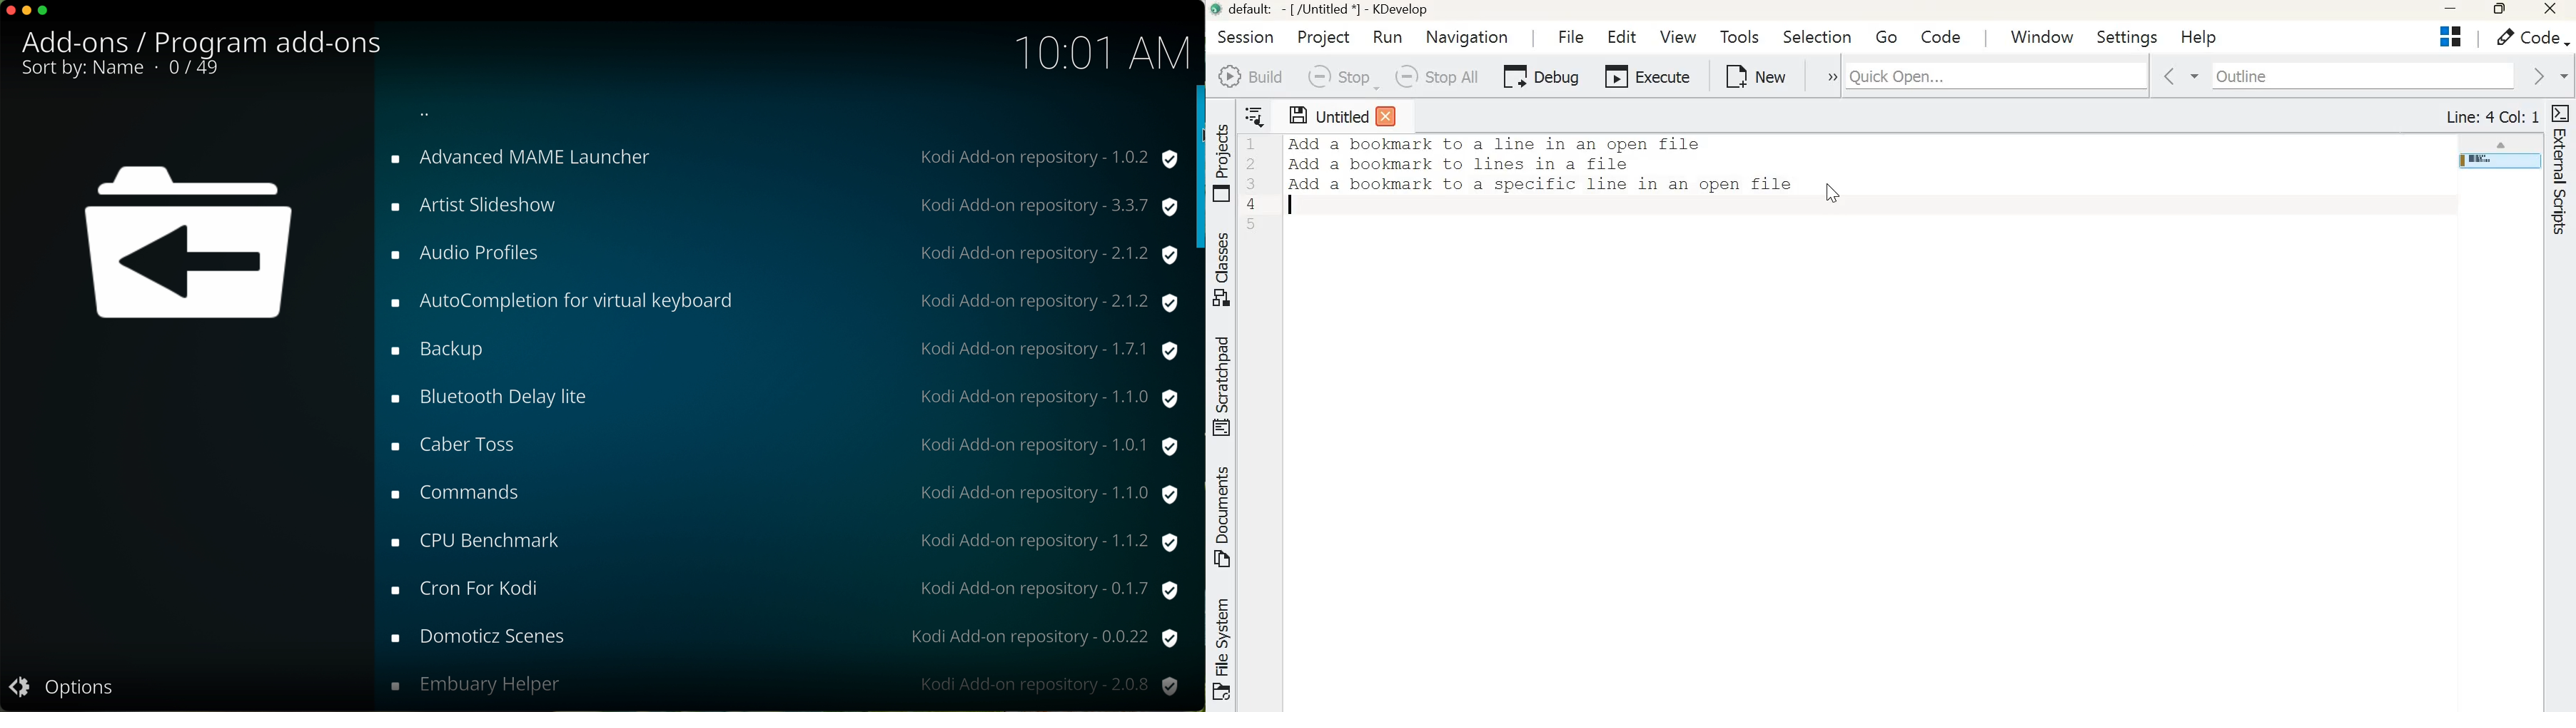  I want to click on click on scroll bar, so click(1198, 169).